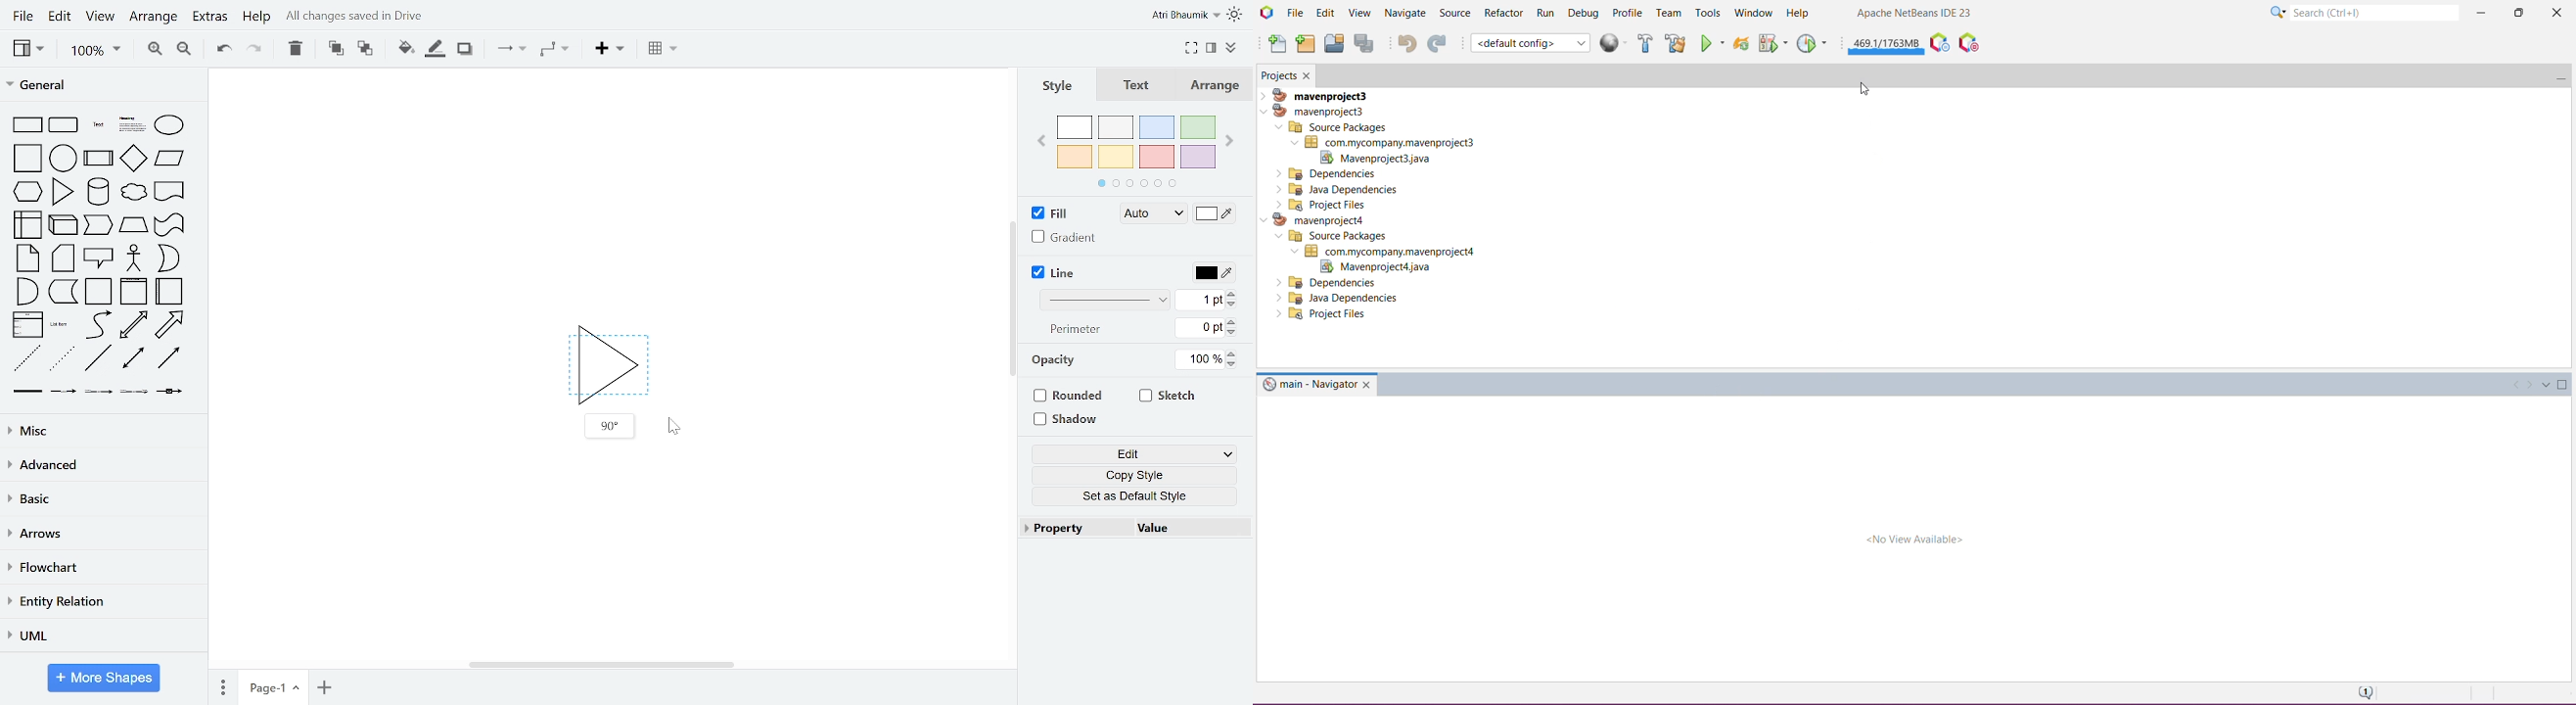  What do you see at coordinates (323, 685) in the screenshot?
I see `add page` at bounding box center [323, 685].